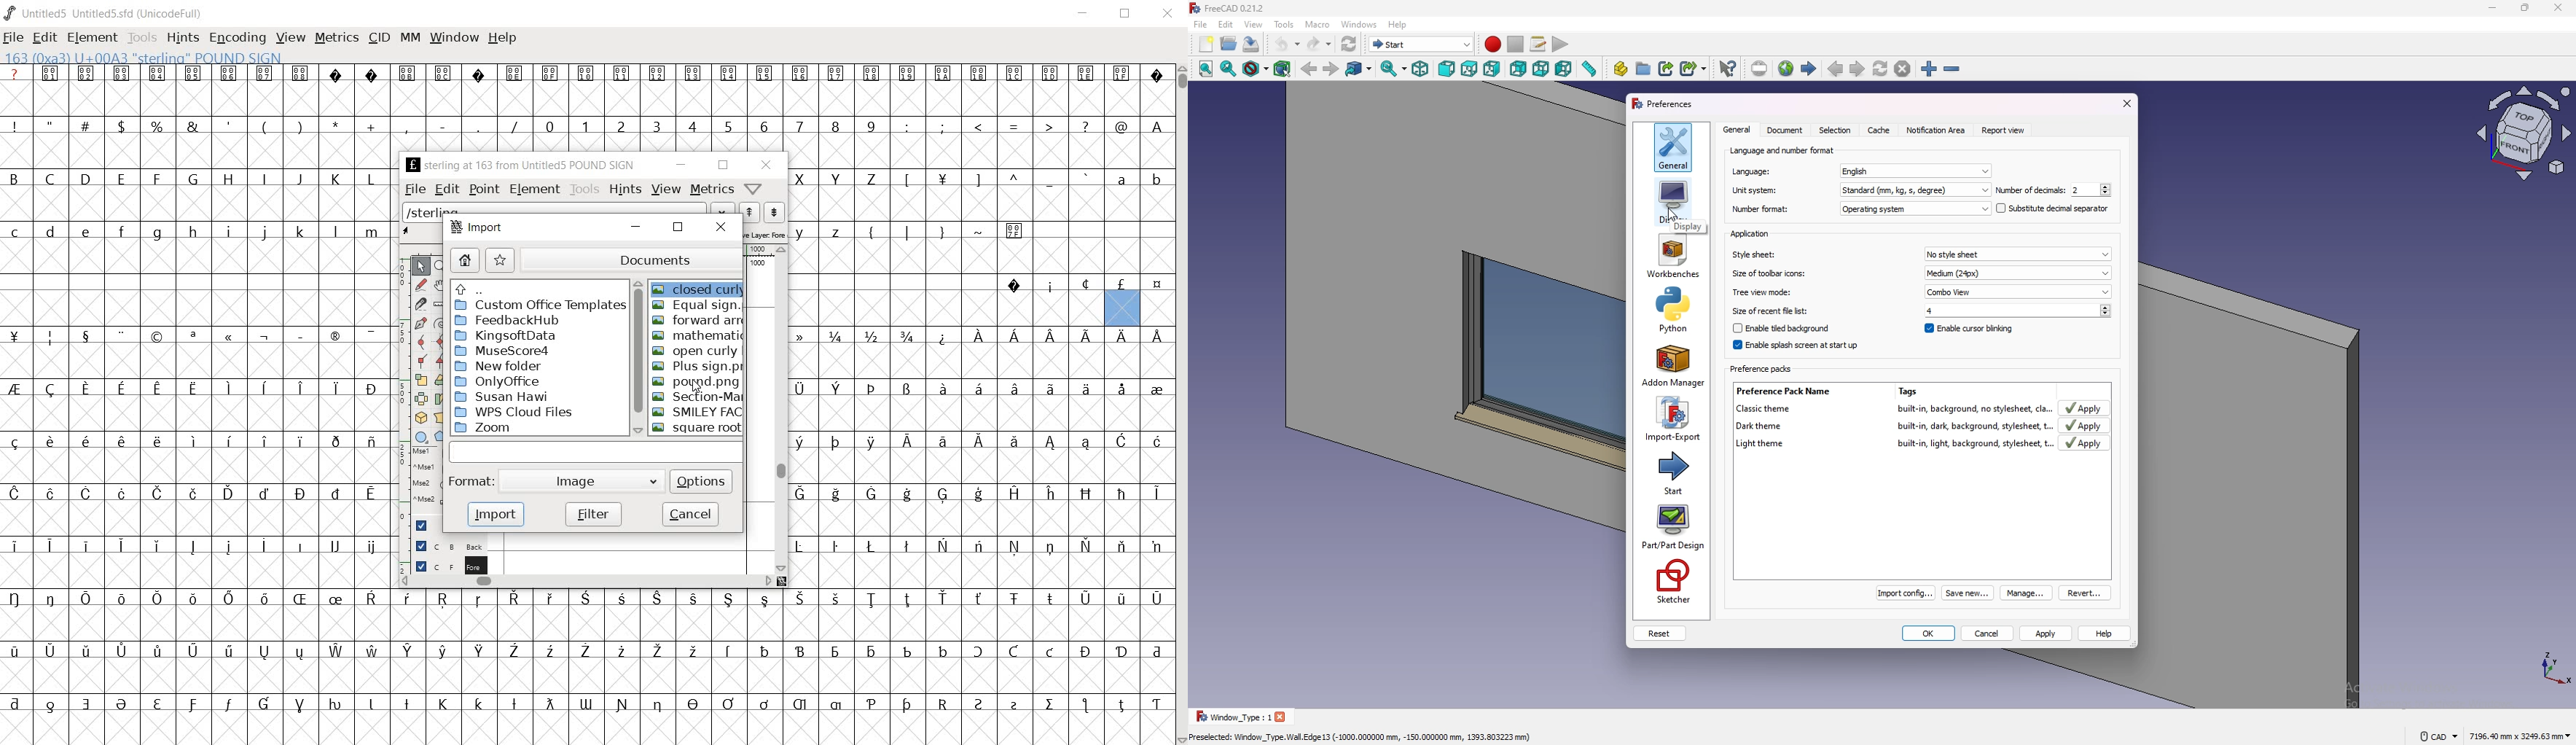  Describe the element at coordinates (192, 547) in the screenshot. I see `Symbol` at that location.